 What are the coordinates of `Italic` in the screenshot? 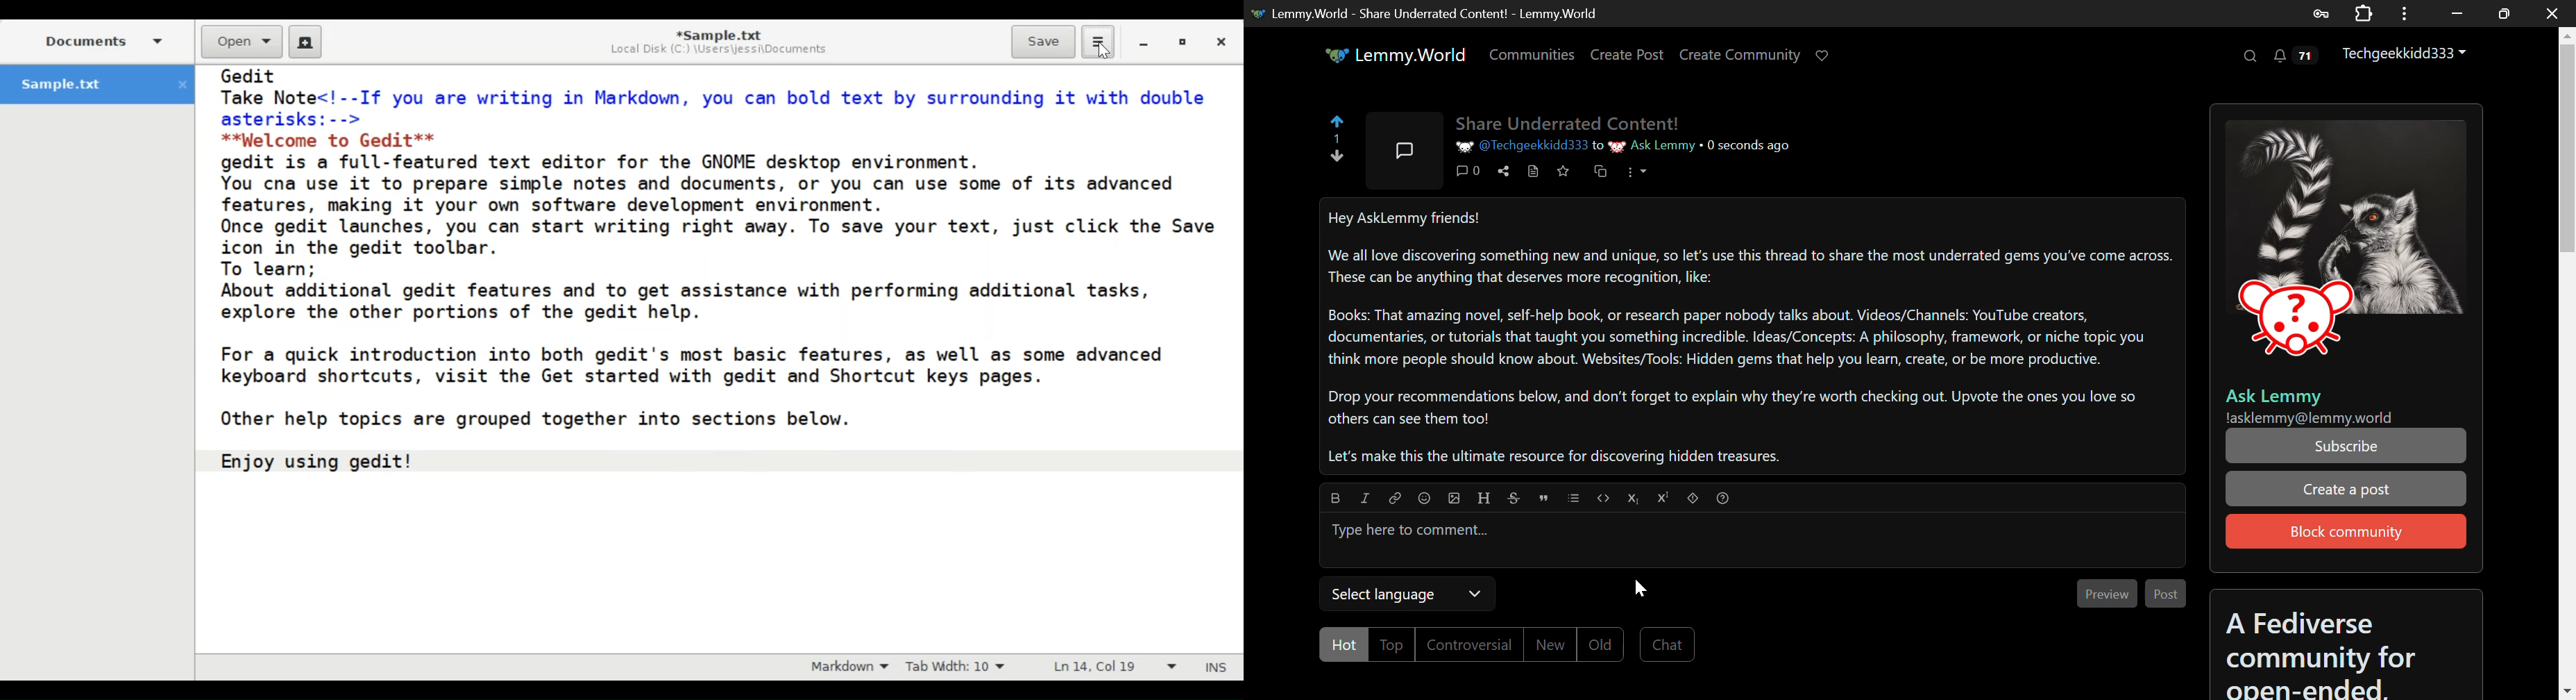 It's located at (1365, 500).